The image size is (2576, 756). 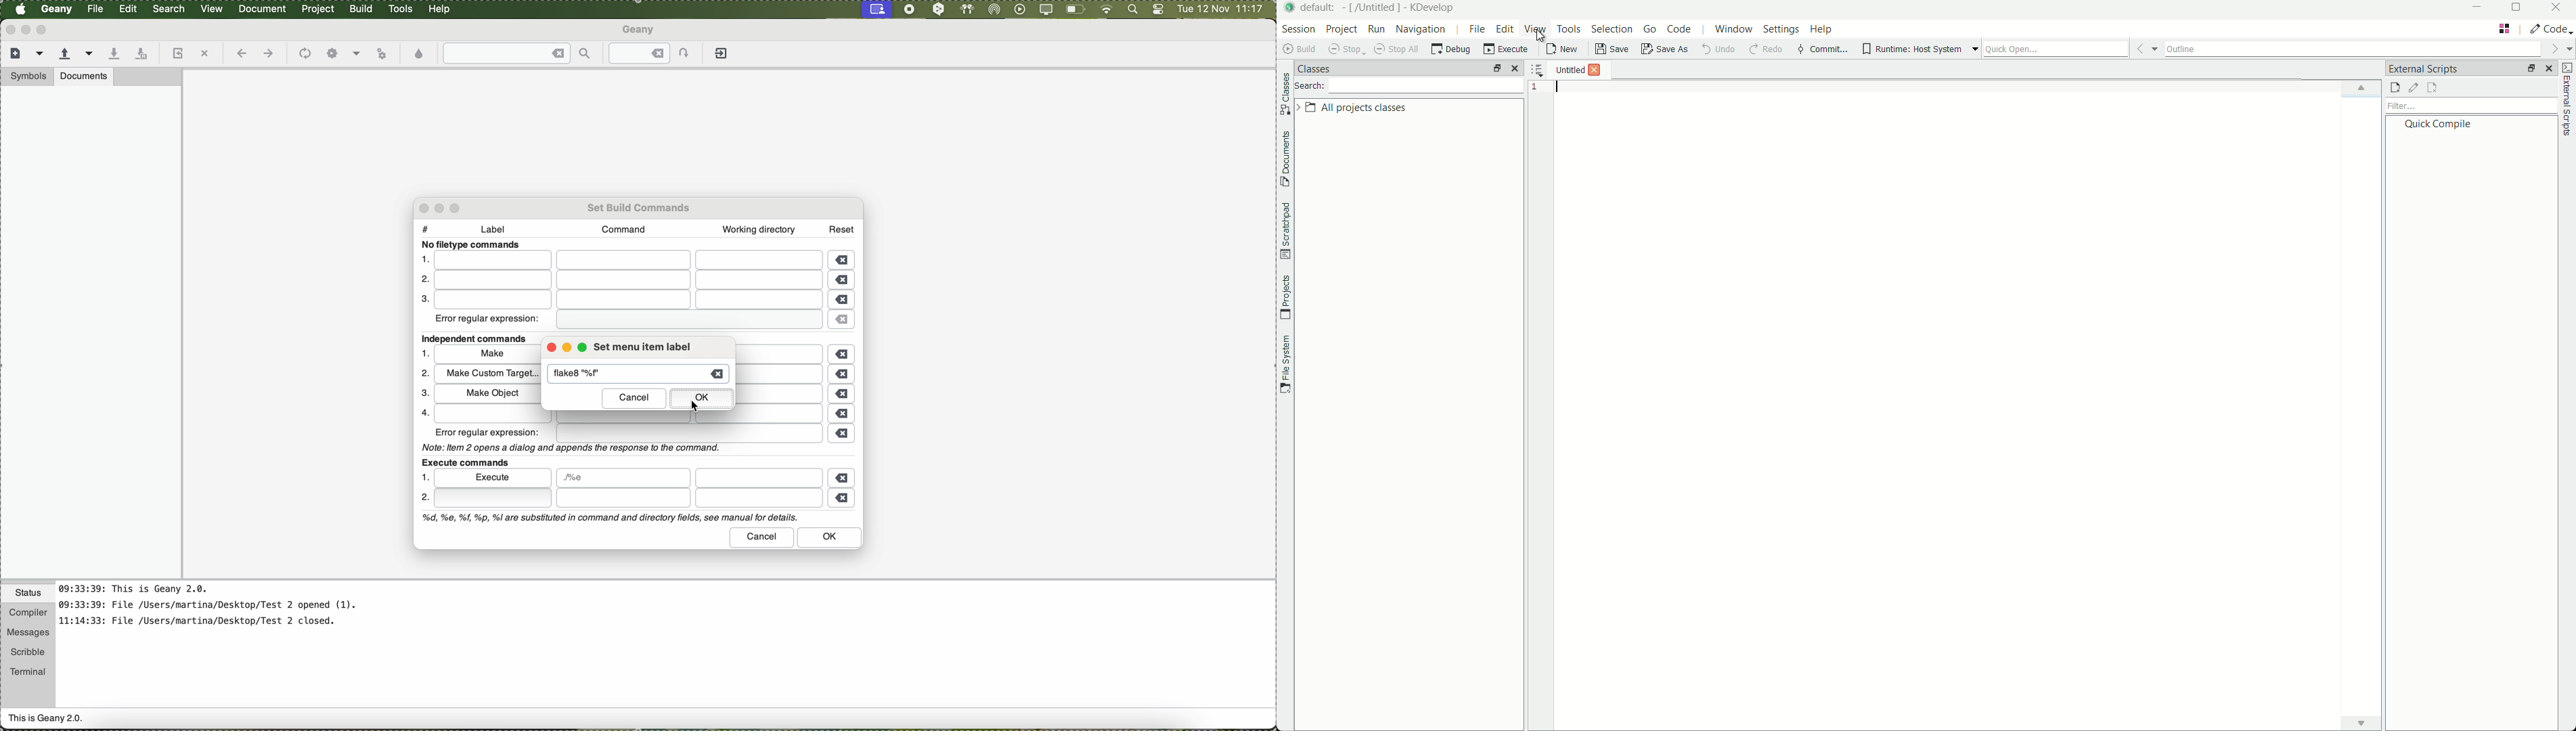 I want to click on go menu, so click(x=1649, y=28).